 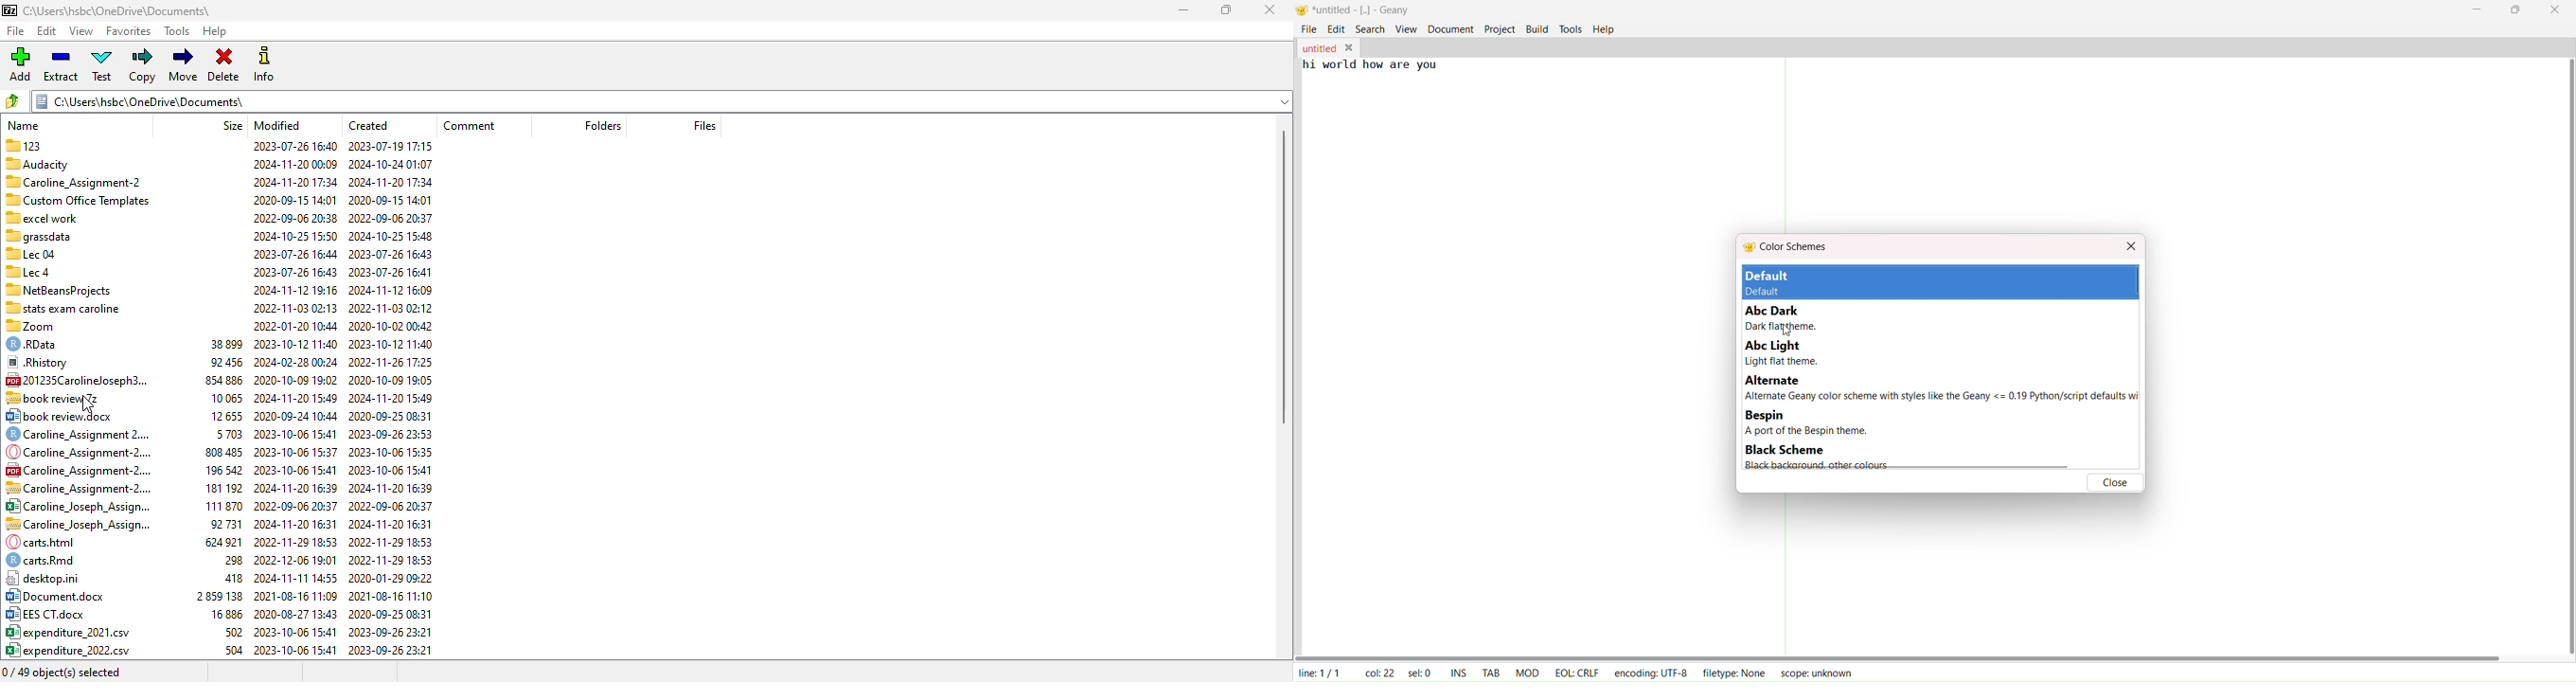 I want to click on current folder, so click(x=661, y=100).